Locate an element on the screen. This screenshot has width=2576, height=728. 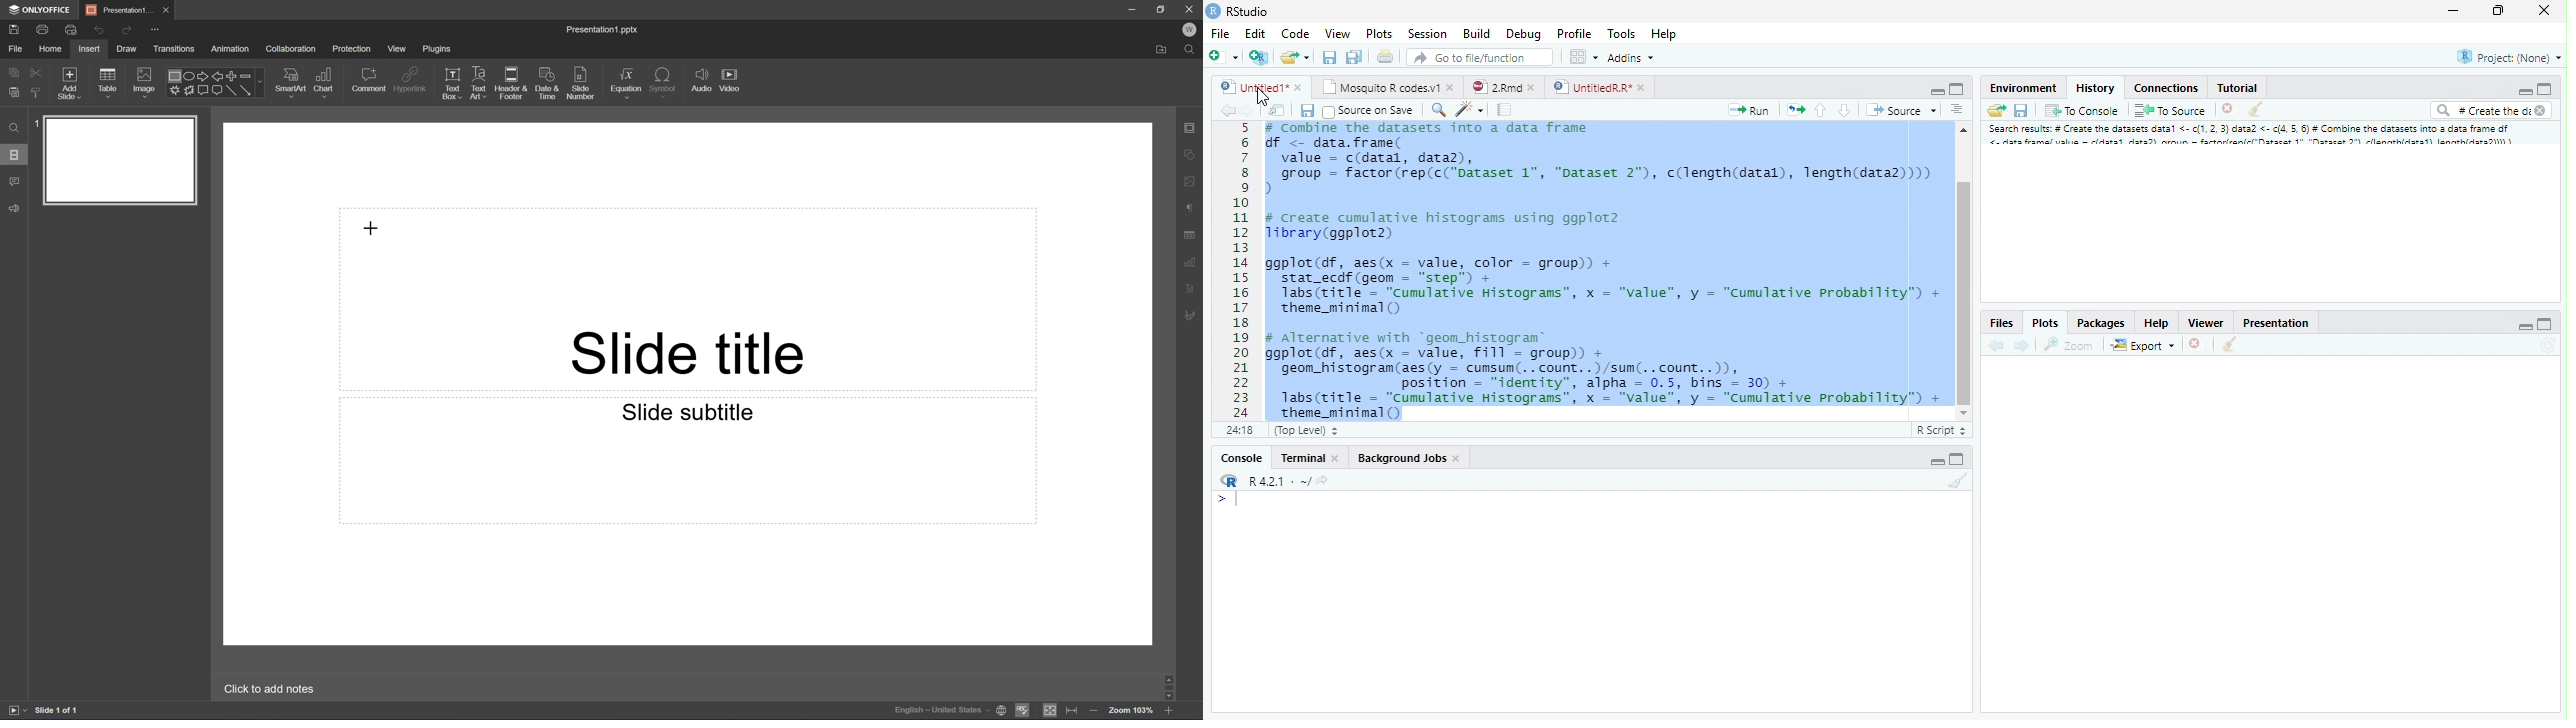
Fit to slide is located at coordinates (1050, 711).